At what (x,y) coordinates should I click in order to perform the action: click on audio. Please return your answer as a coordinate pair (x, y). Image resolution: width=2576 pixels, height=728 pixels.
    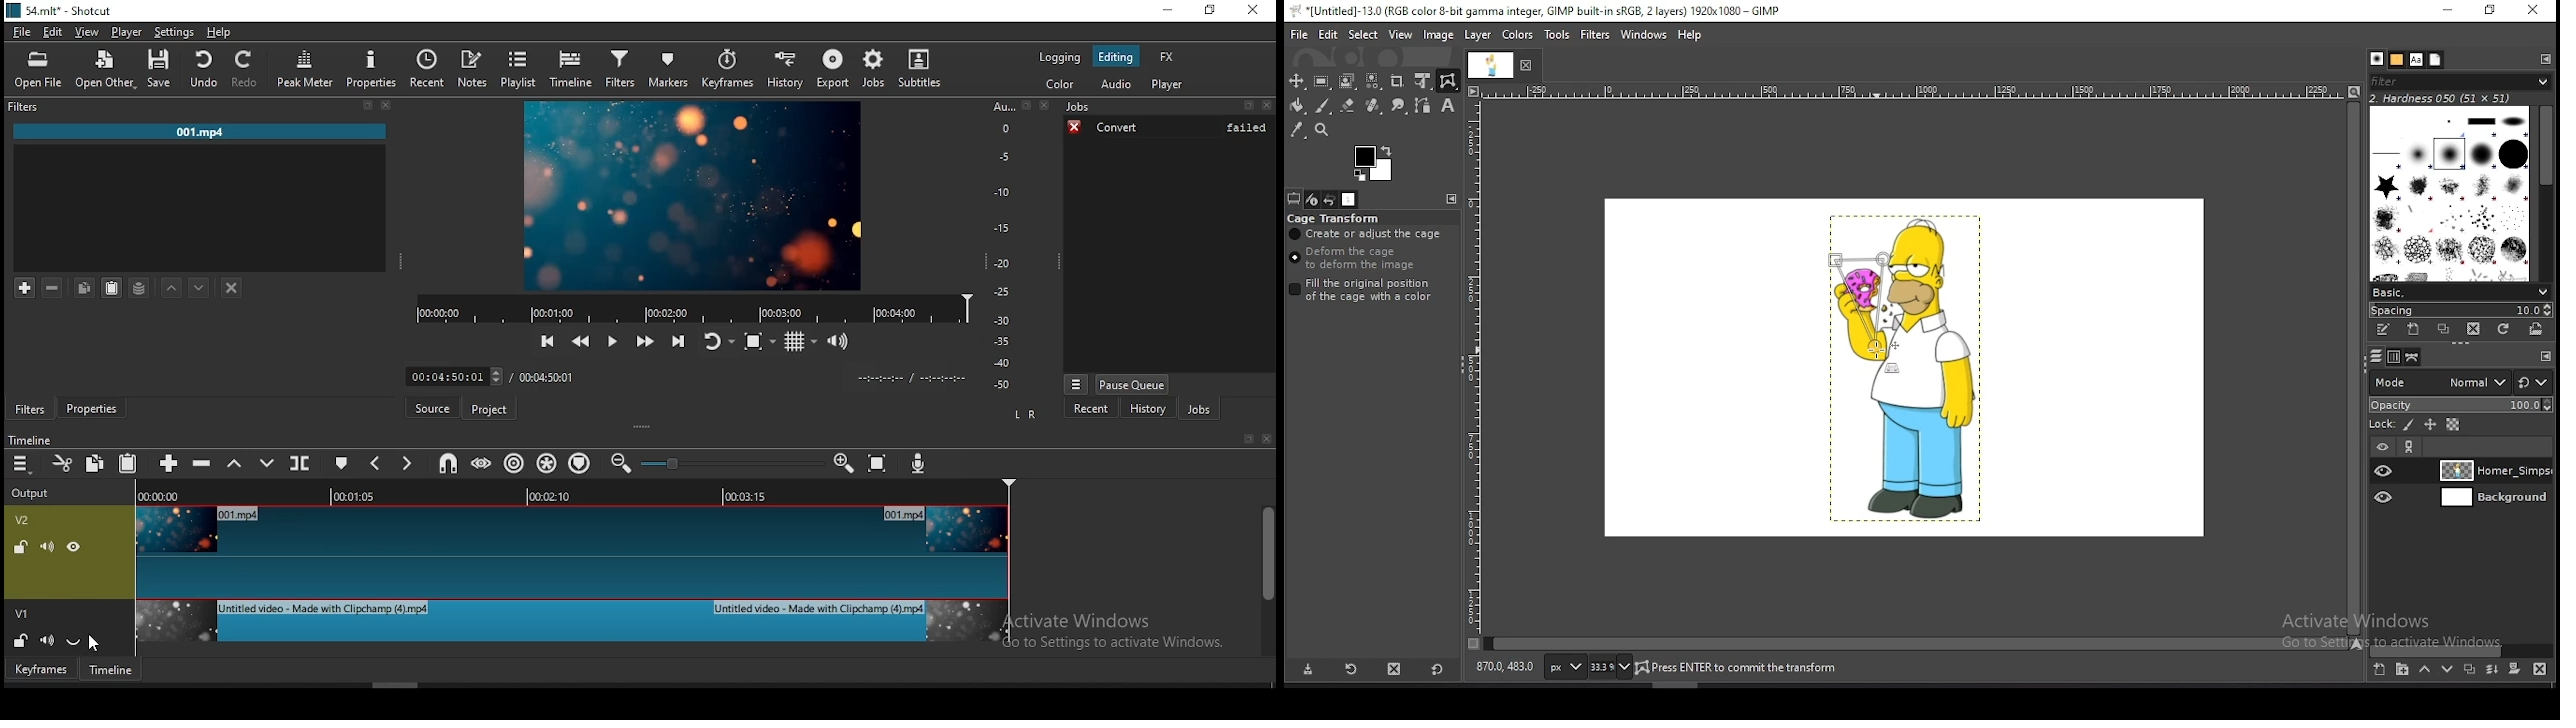
    Looking at the image, I should click on (1117, 83).